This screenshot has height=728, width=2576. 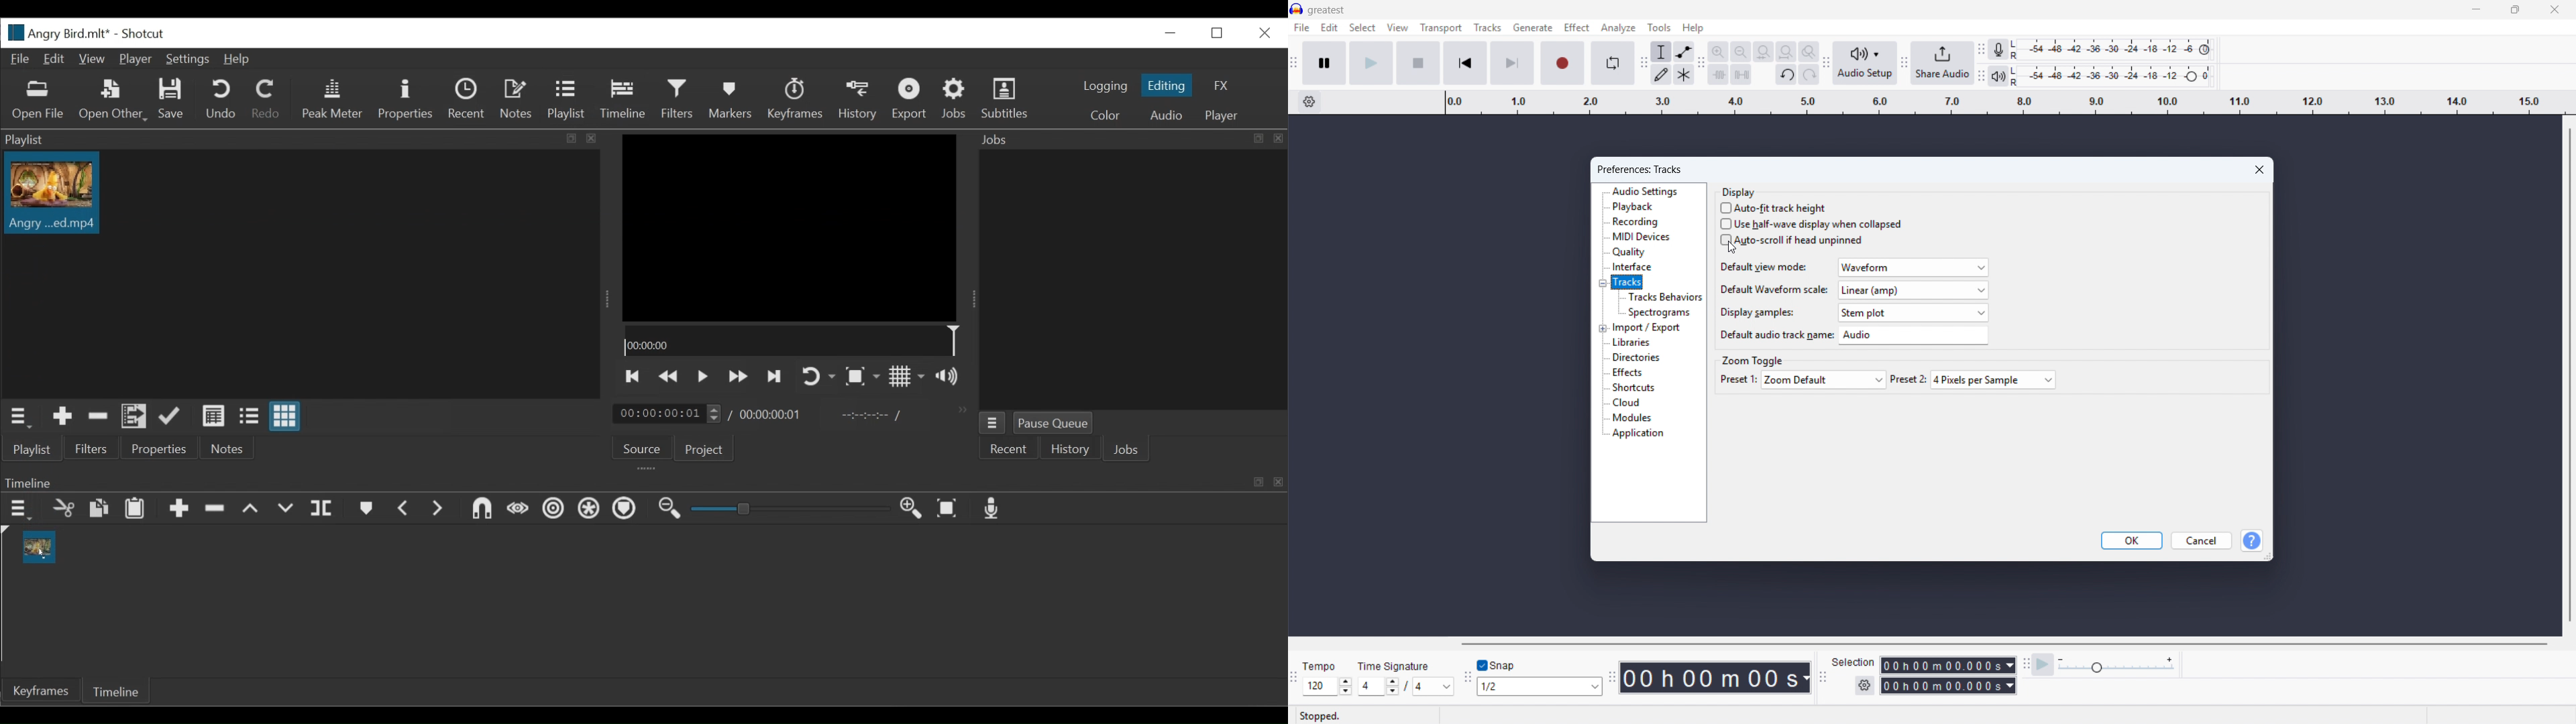 What do you see at coordinates (1775, 208) in the screenshot?
I see `auto fit track height` at bounding box center [1775, 208].